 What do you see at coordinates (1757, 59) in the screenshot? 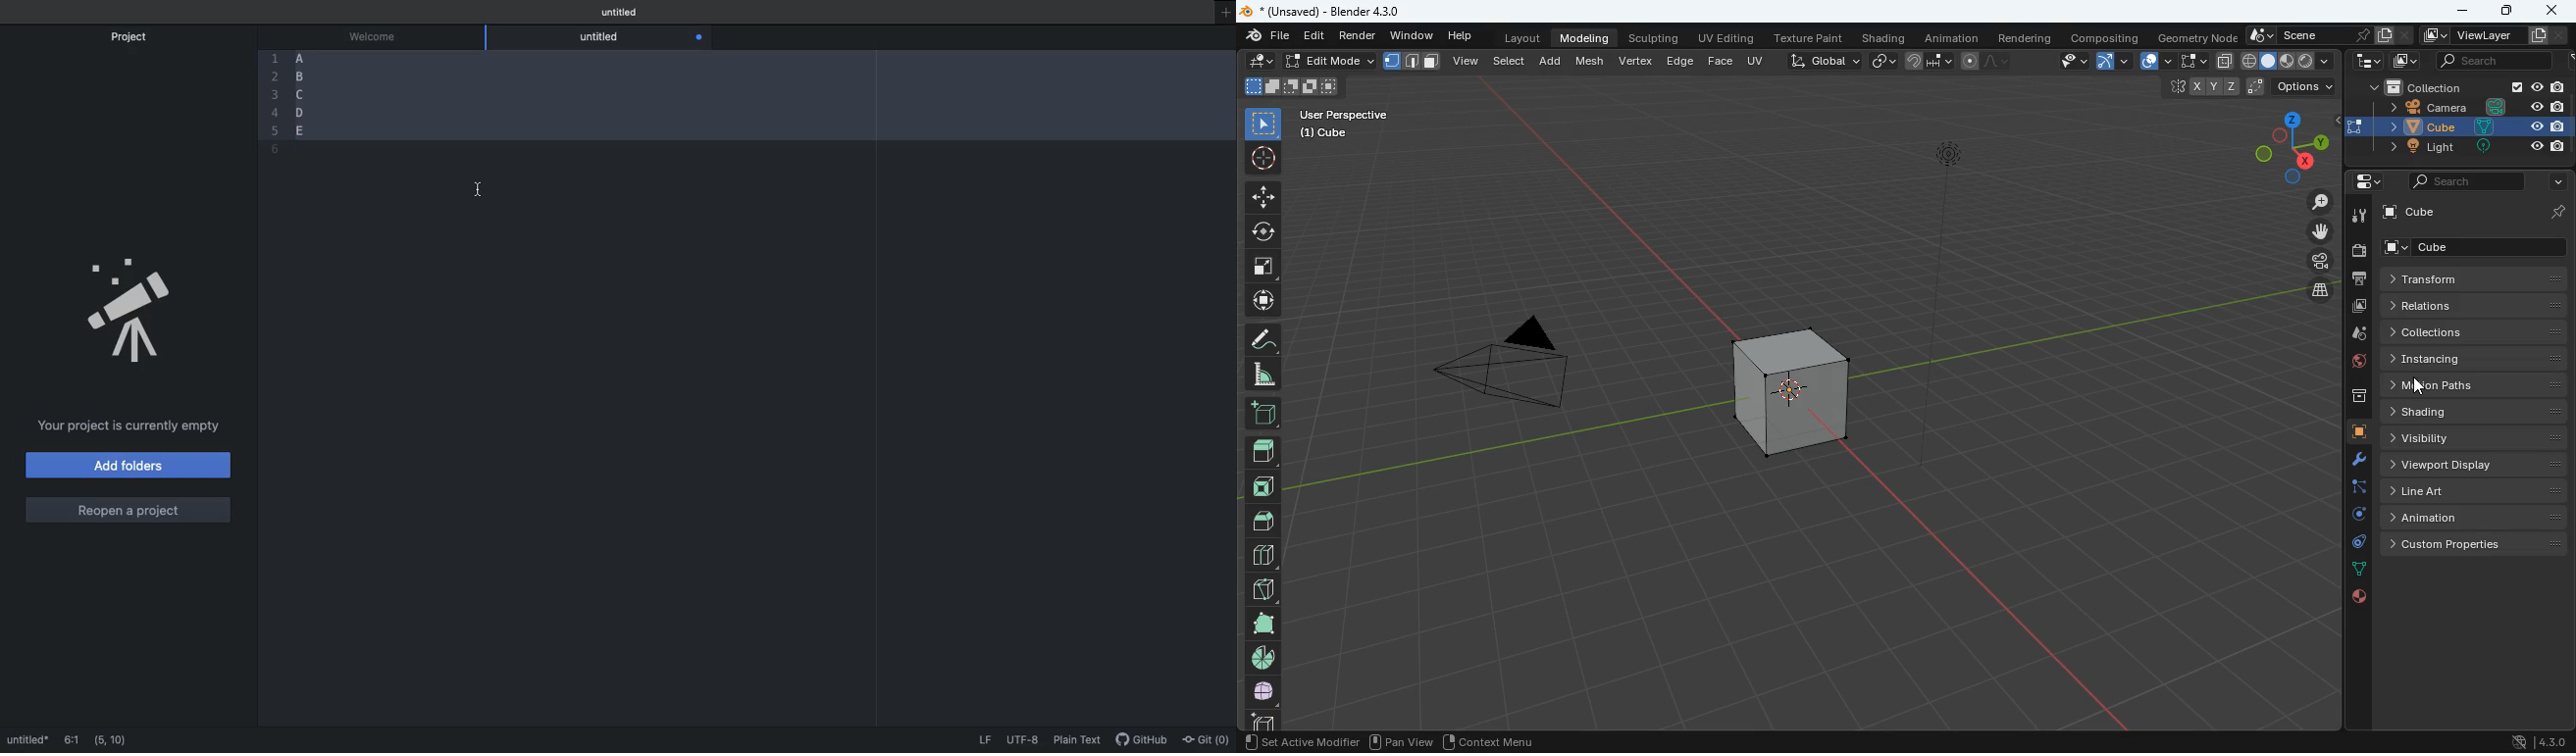
I see `uv` at bounding box center [1757, 59].